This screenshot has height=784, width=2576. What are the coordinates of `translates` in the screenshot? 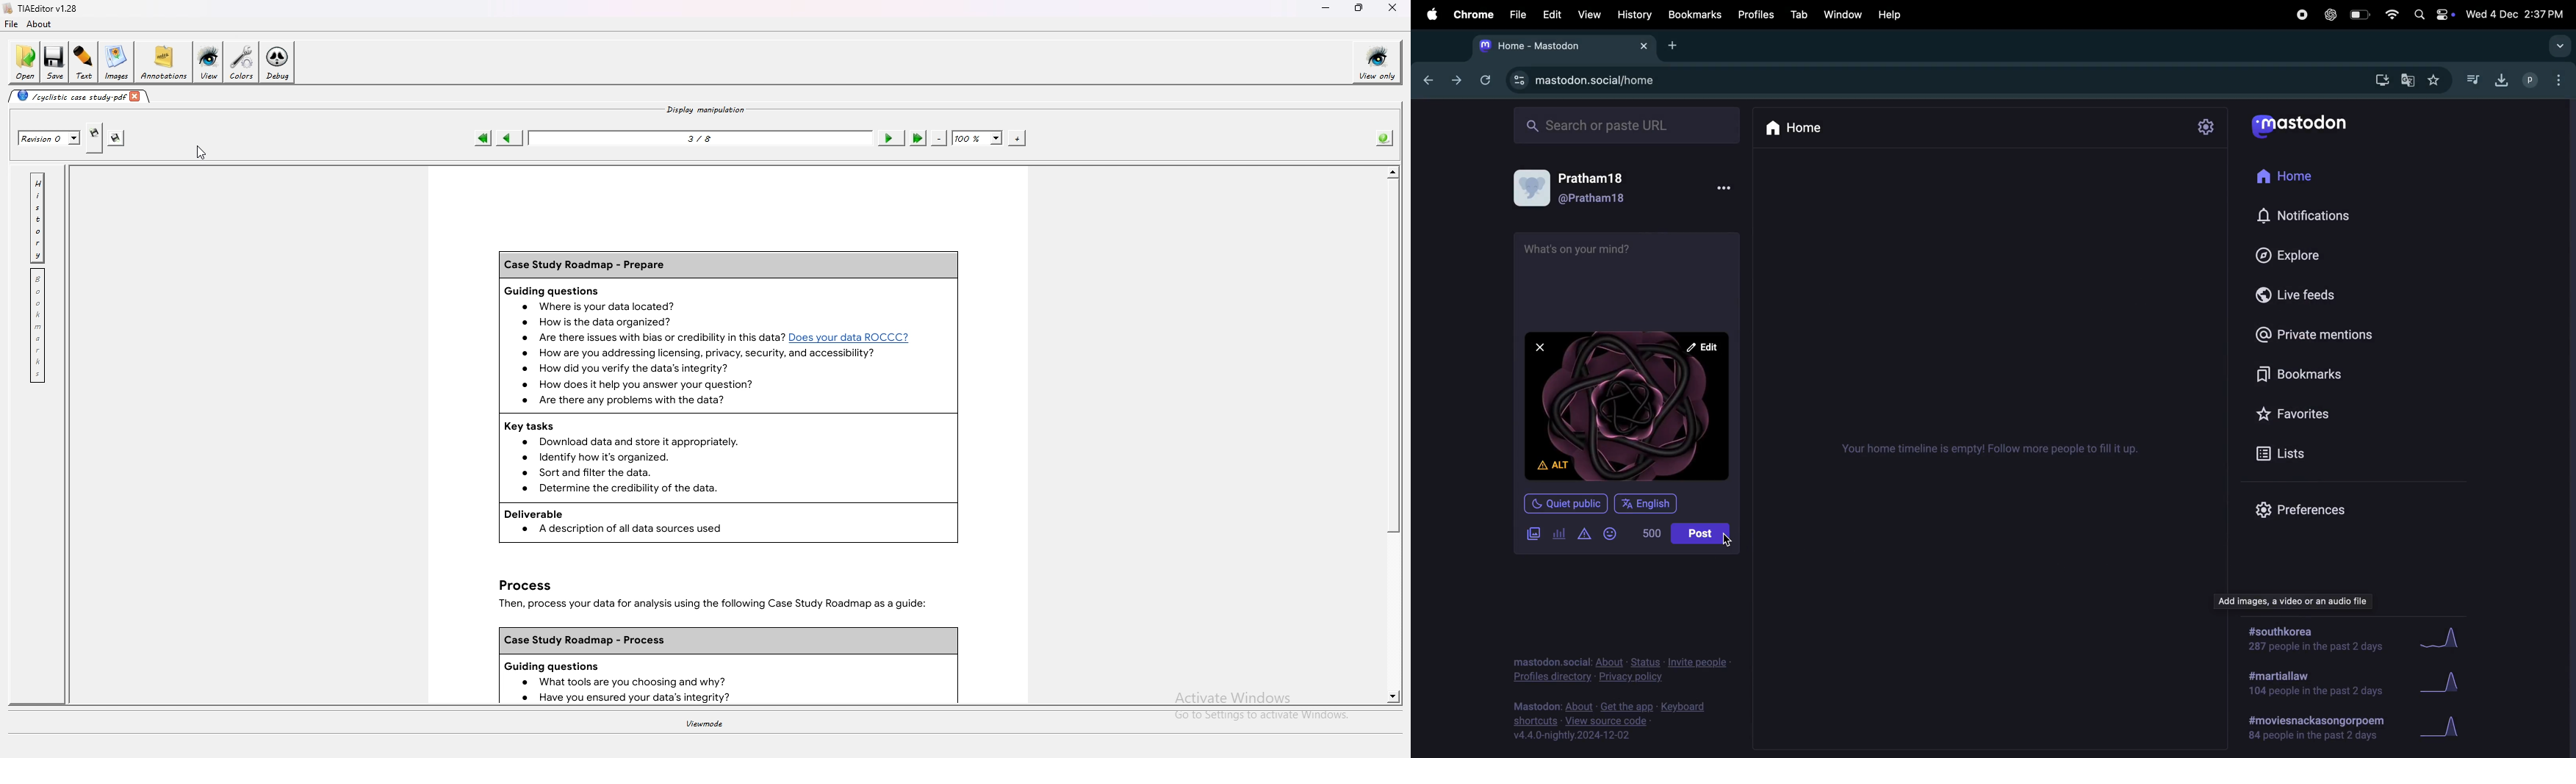 It's located at (2409, 80).